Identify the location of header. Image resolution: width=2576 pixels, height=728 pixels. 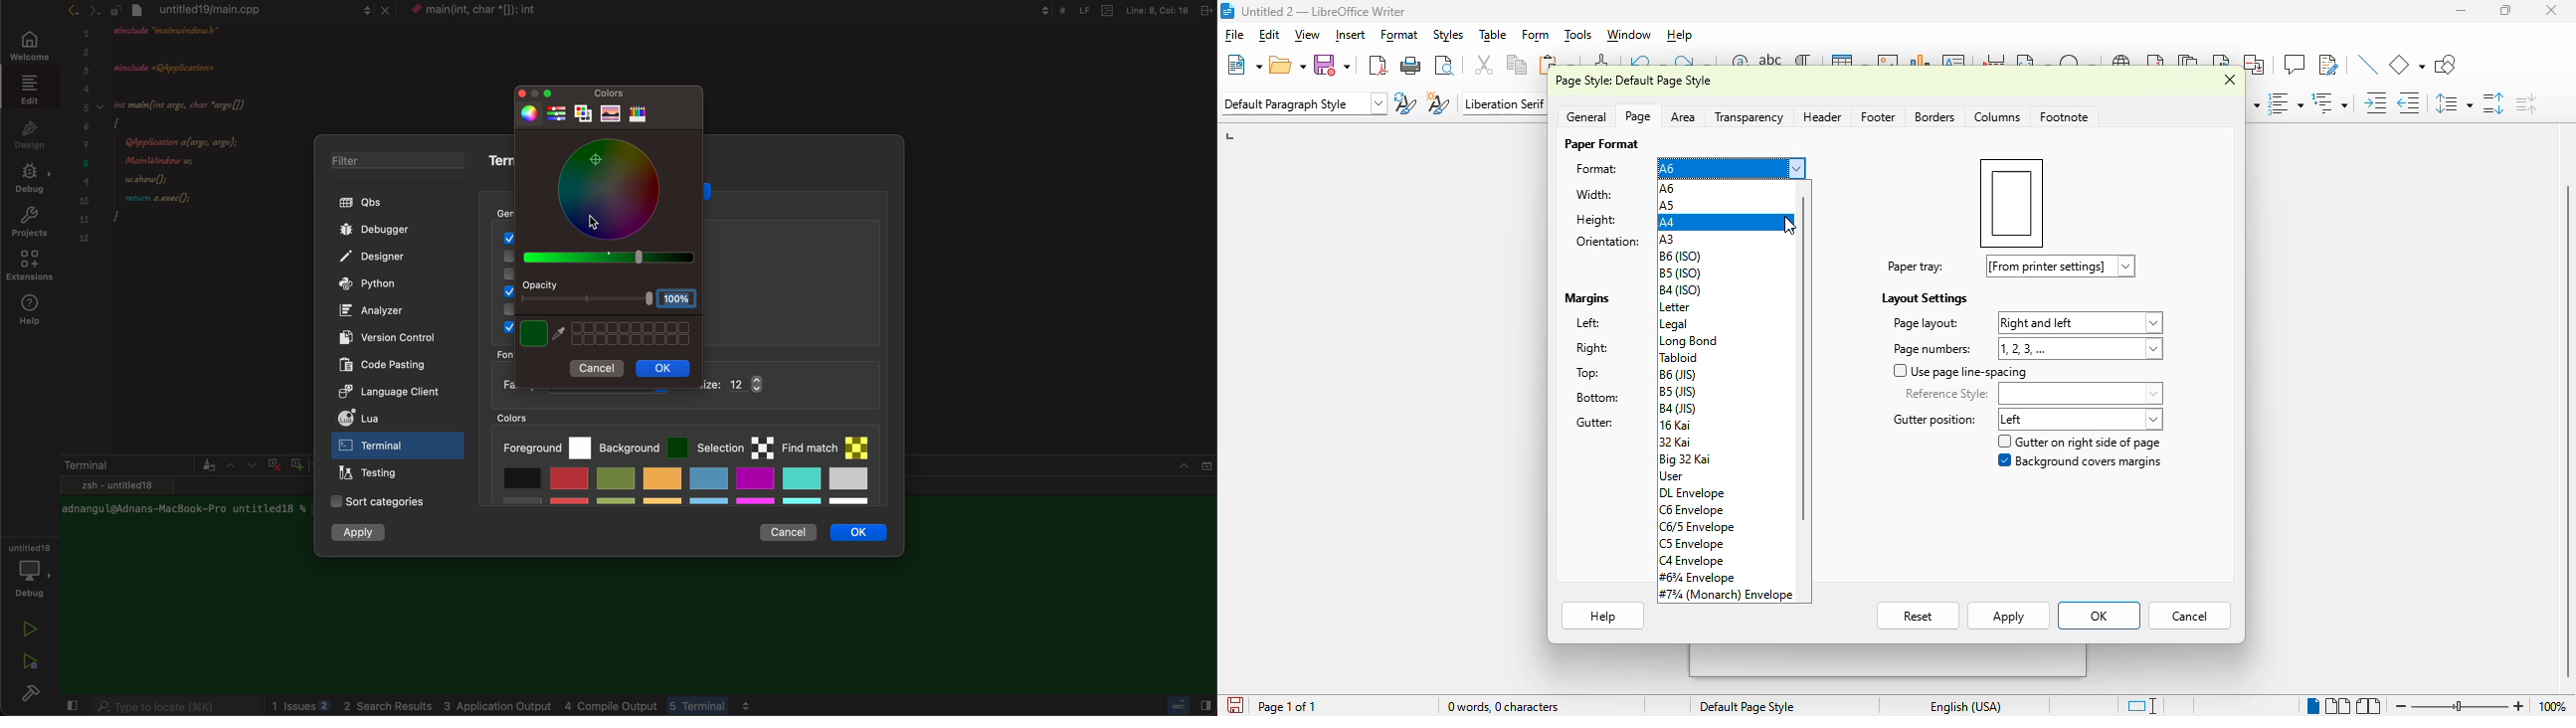
(1822, 116).